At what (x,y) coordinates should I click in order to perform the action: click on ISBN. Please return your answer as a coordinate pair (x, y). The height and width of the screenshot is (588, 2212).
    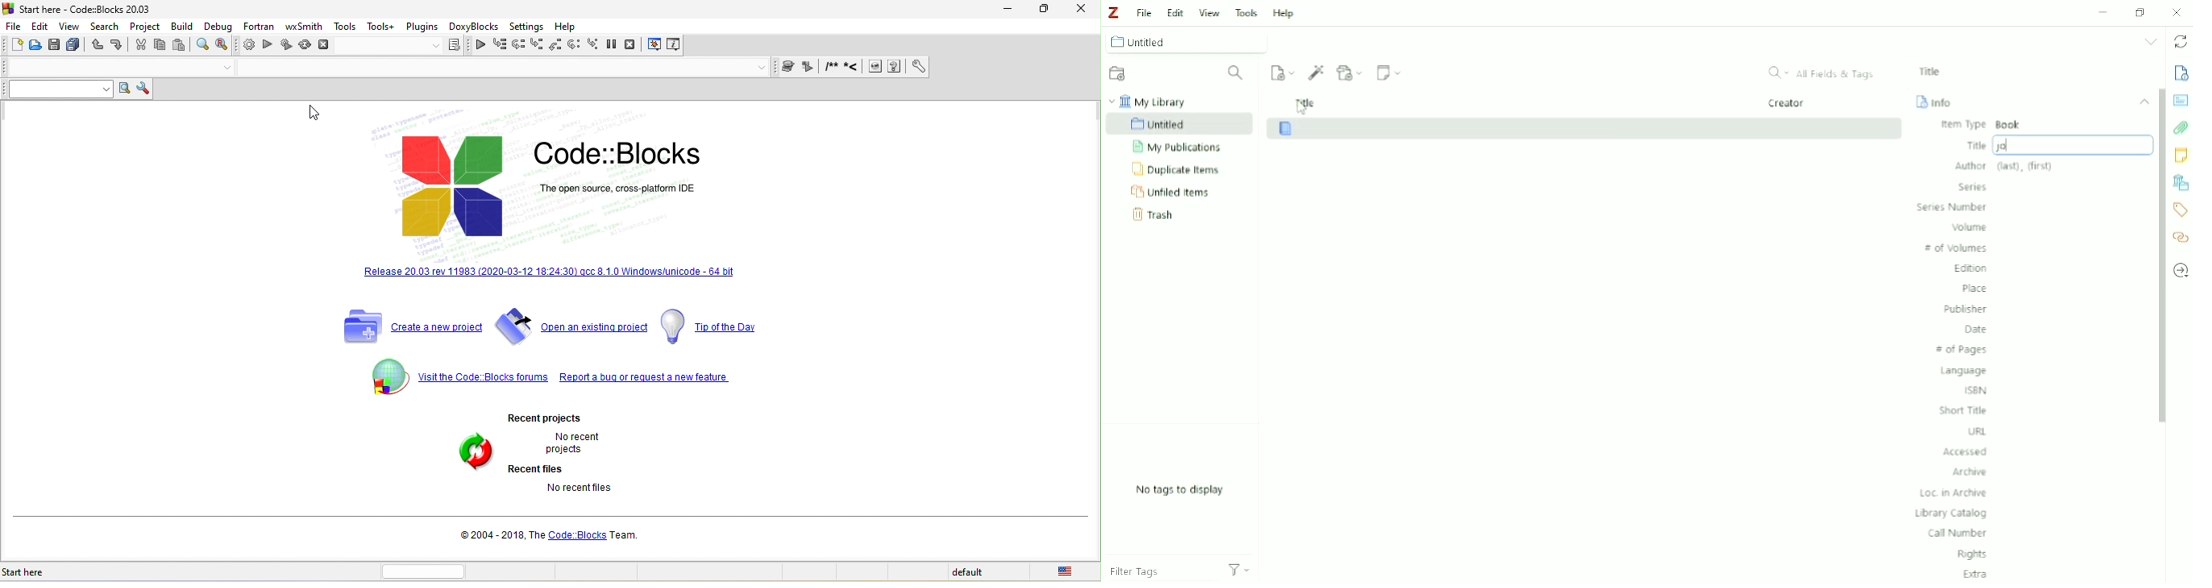
    Looking at the image, I should click on (1978, 390).